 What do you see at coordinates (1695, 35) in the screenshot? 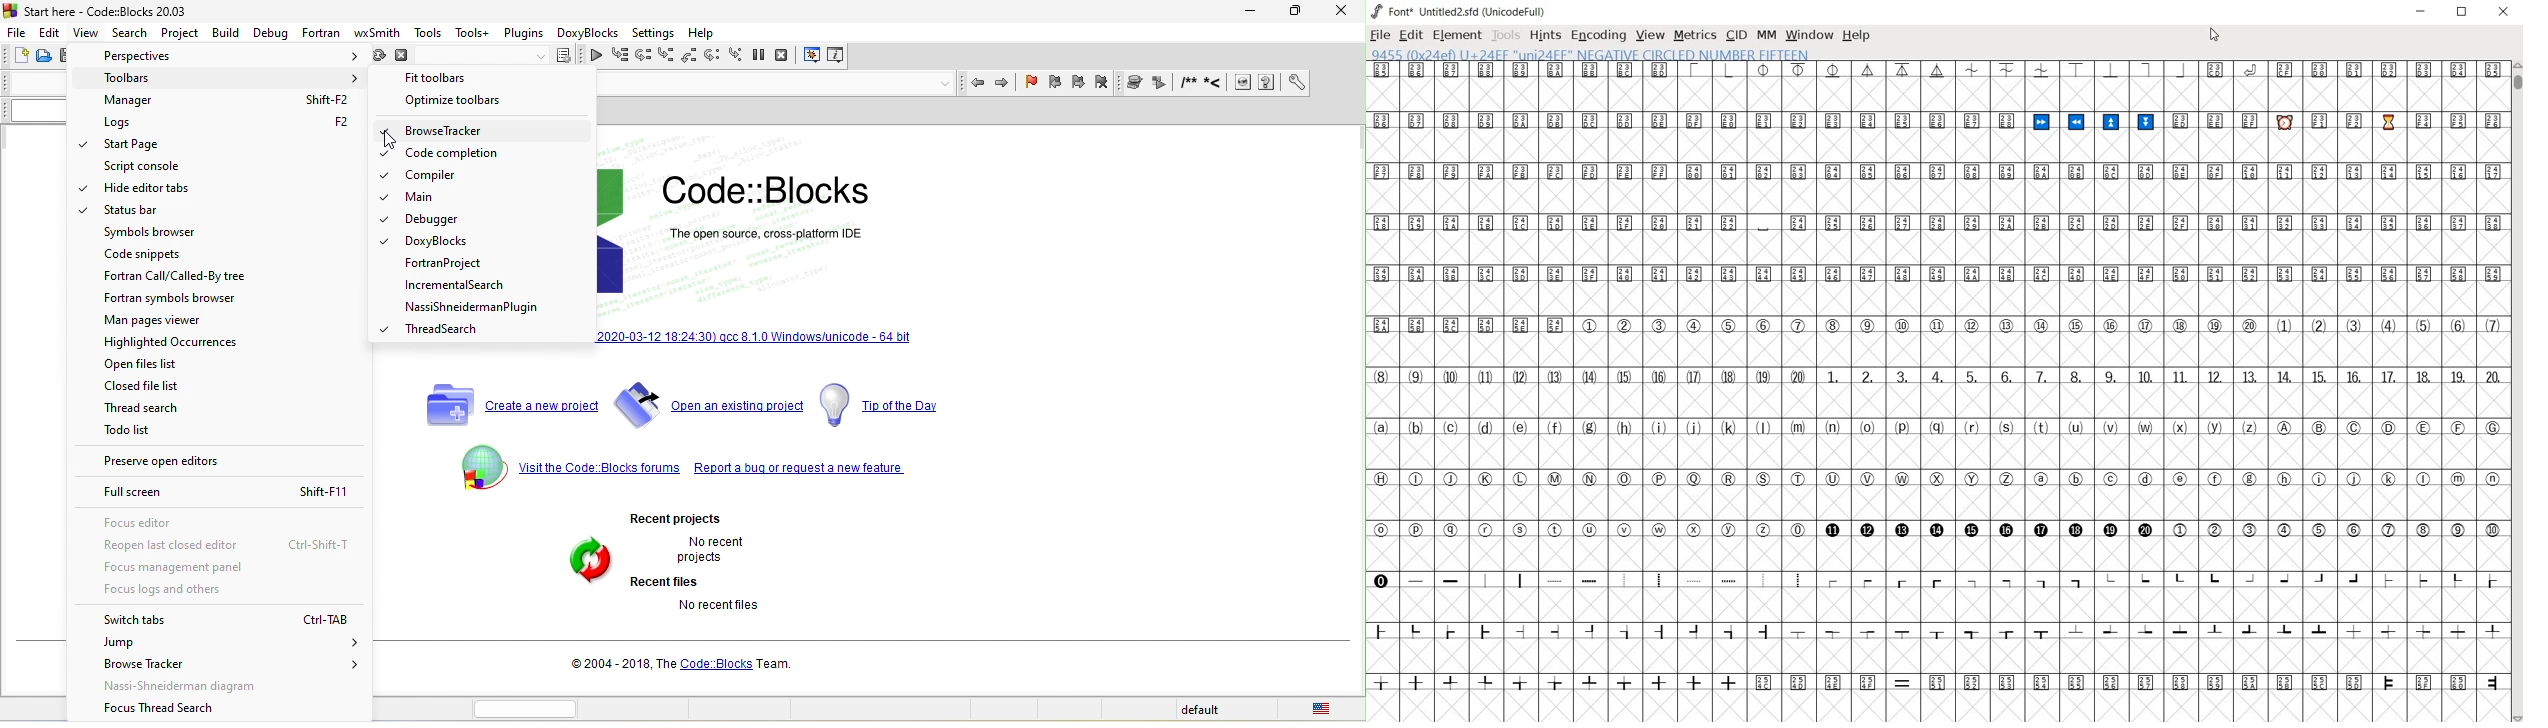
I see `METRICS` at bounding box center [1695, 35].